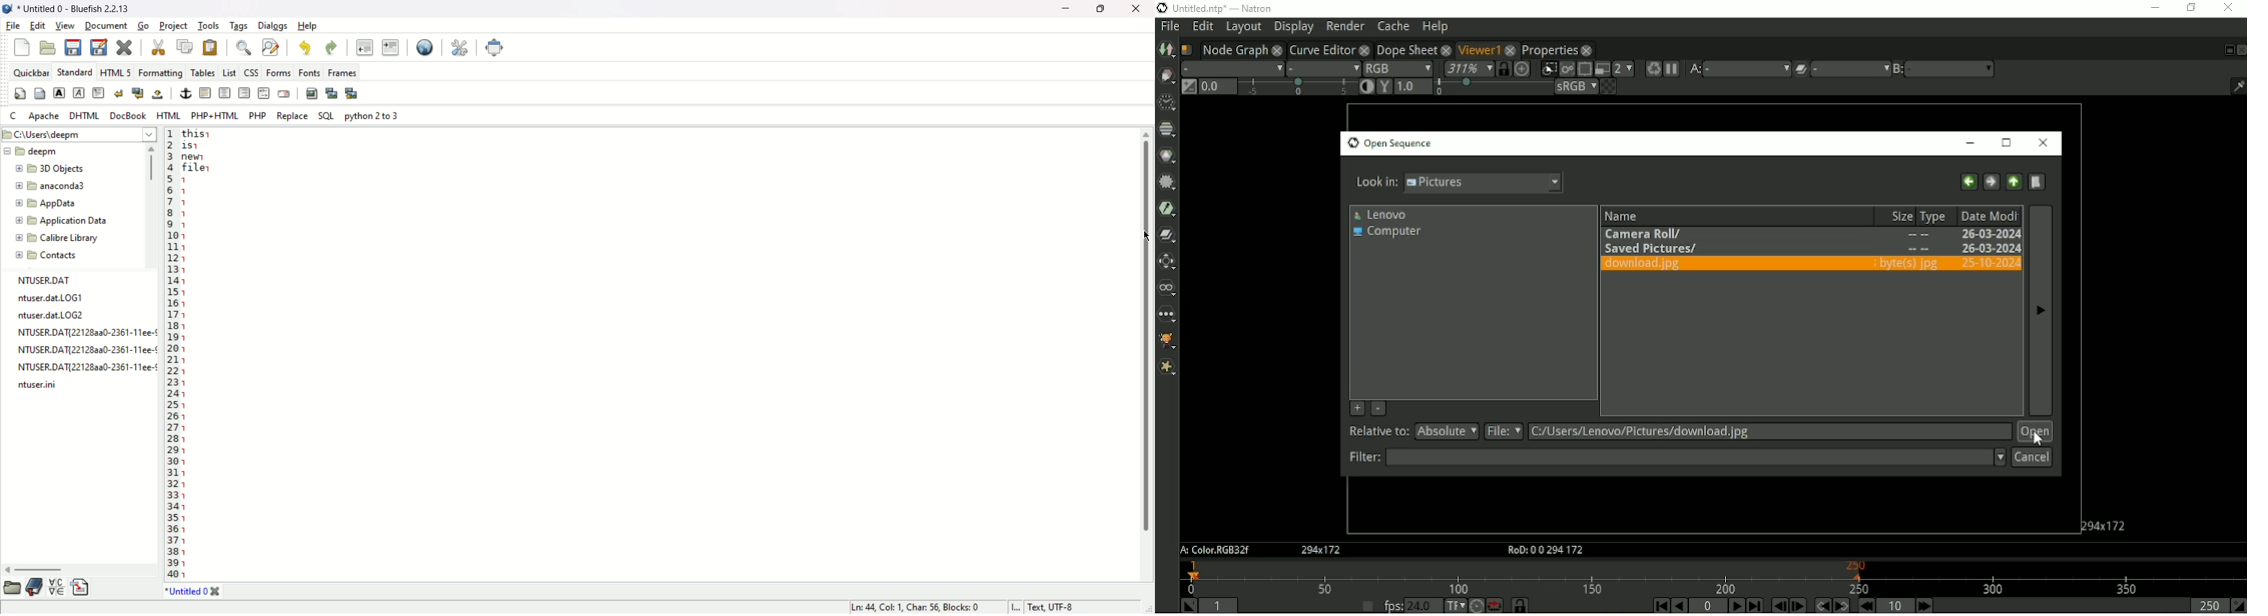 This screenshot has width=2268, height=616. What do you see at coordinates (205, 93) in the screenshot?
I see `horizontal rule` at bounding box center [205, 93].